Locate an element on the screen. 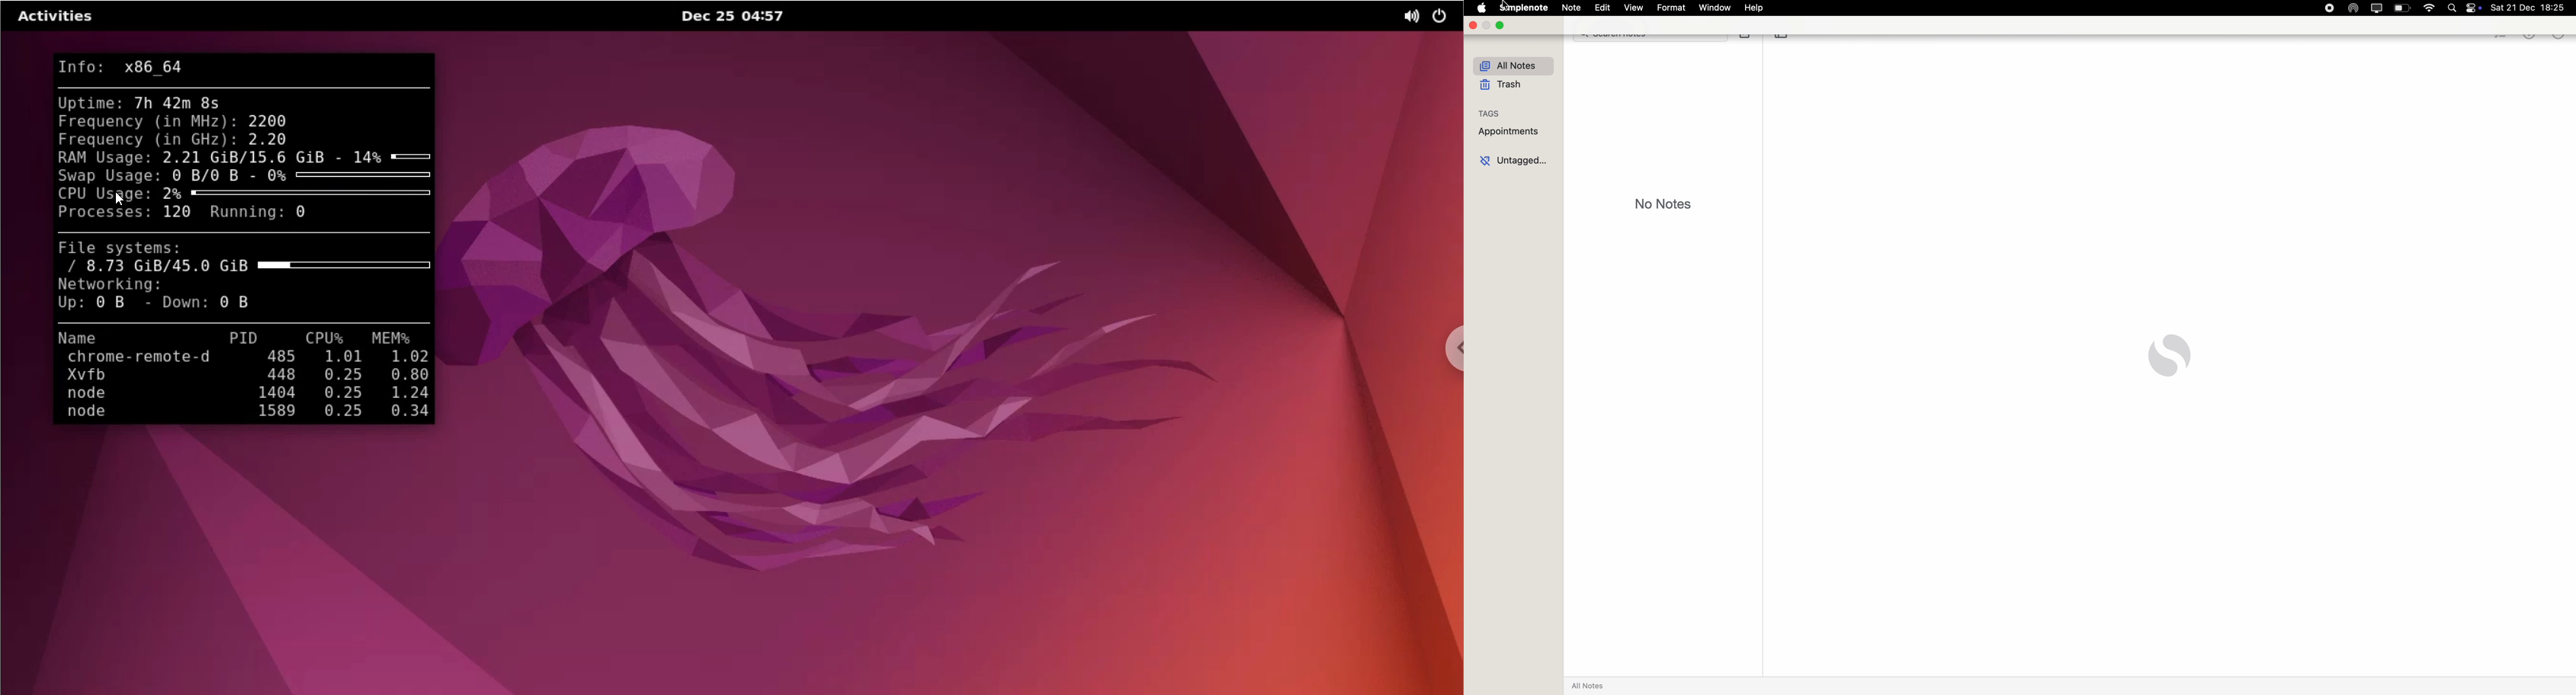 The image size is (2576, 700). untagged is located at coordinates (1515, 159).